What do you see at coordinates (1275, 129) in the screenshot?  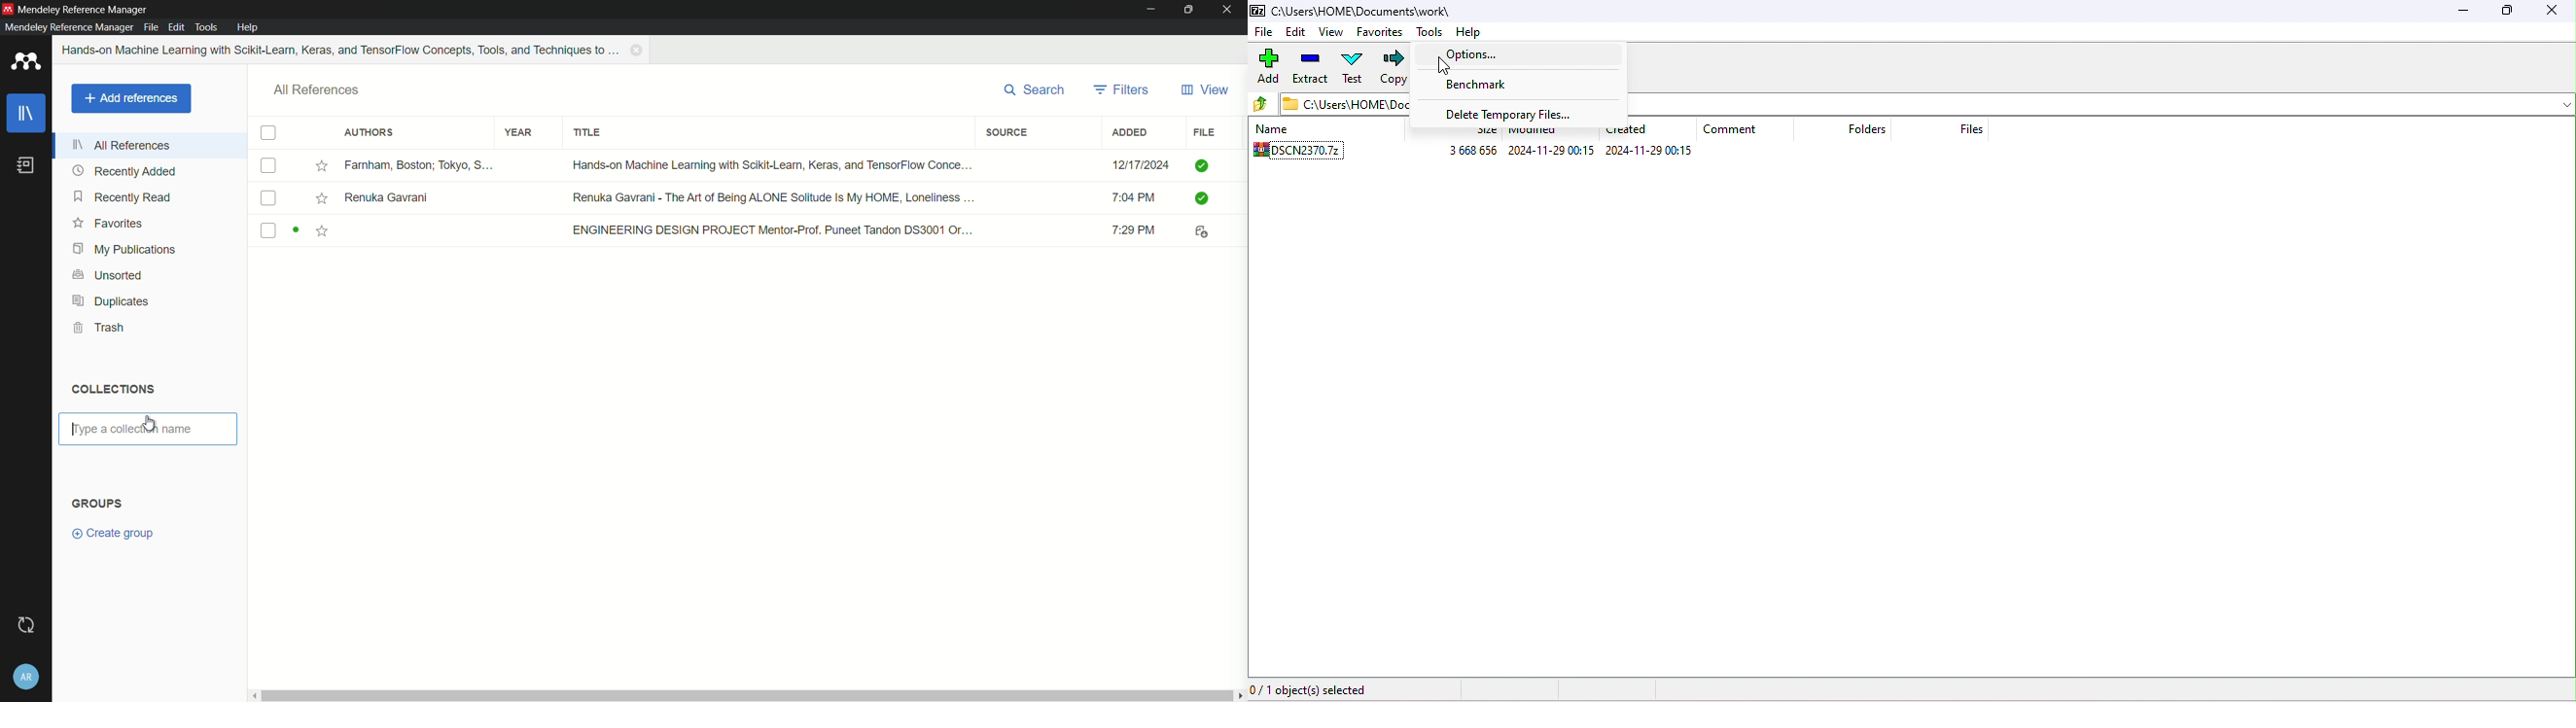 I see `name` at bounding box center [1275, 129].